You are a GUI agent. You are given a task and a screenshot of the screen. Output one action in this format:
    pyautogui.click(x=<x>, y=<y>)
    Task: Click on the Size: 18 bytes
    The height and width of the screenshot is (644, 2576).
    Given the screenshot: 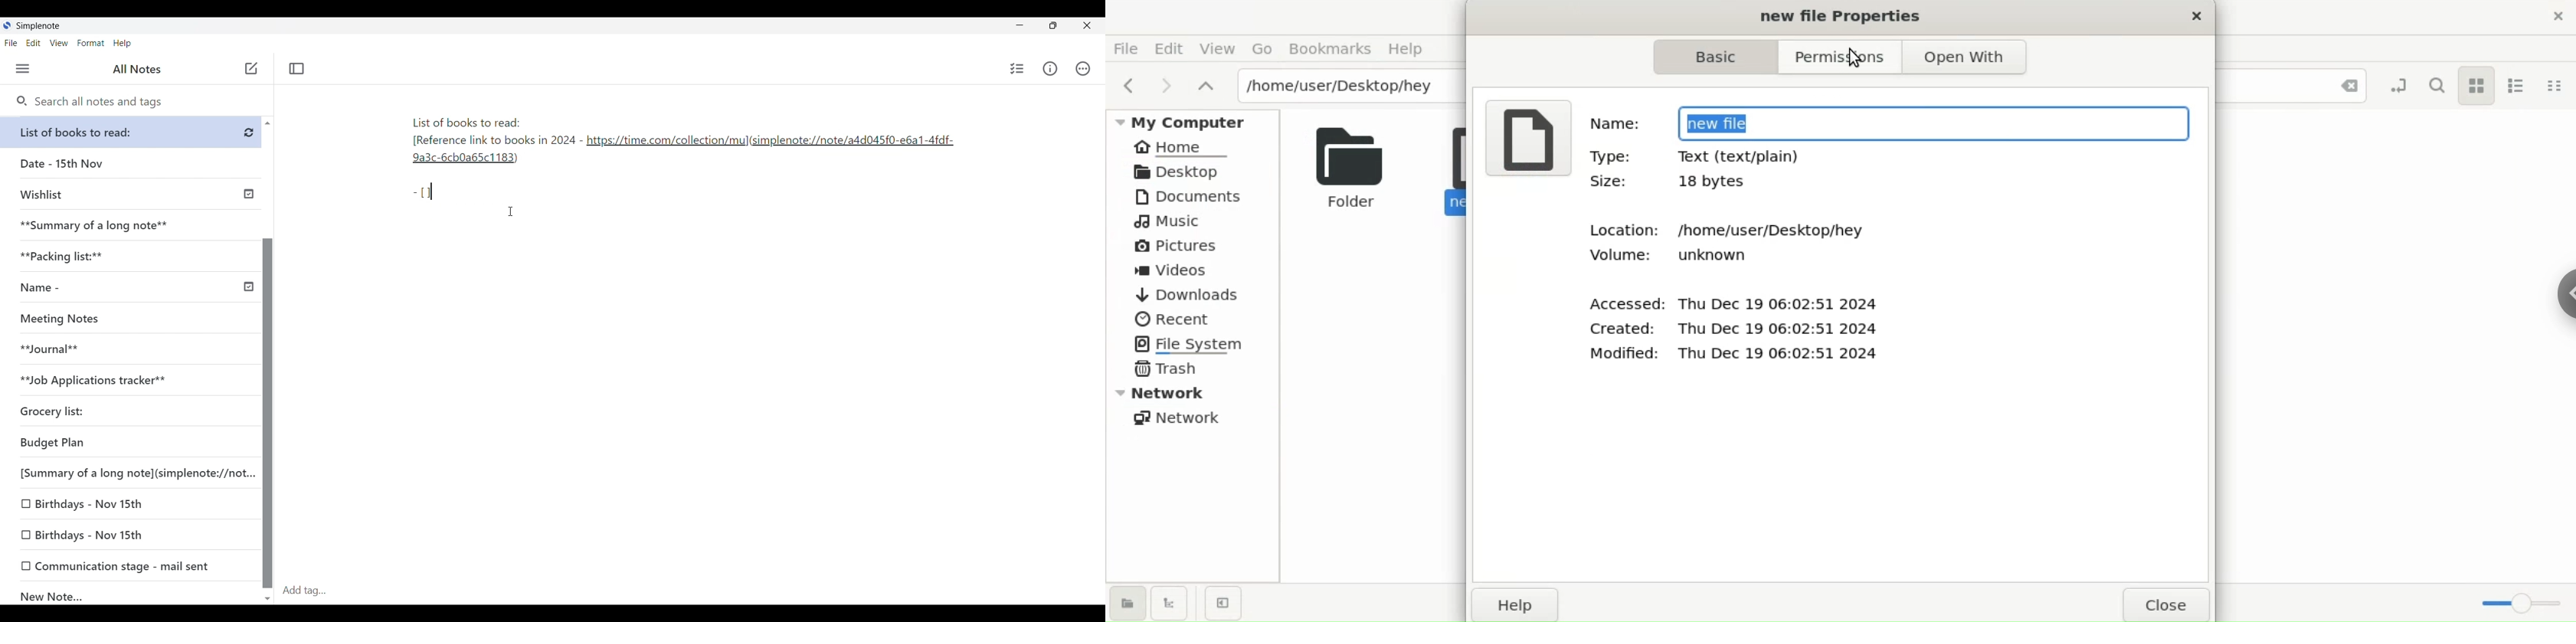 What is the action you would take?
    pyautogui.click(x=1678, y=184)
    